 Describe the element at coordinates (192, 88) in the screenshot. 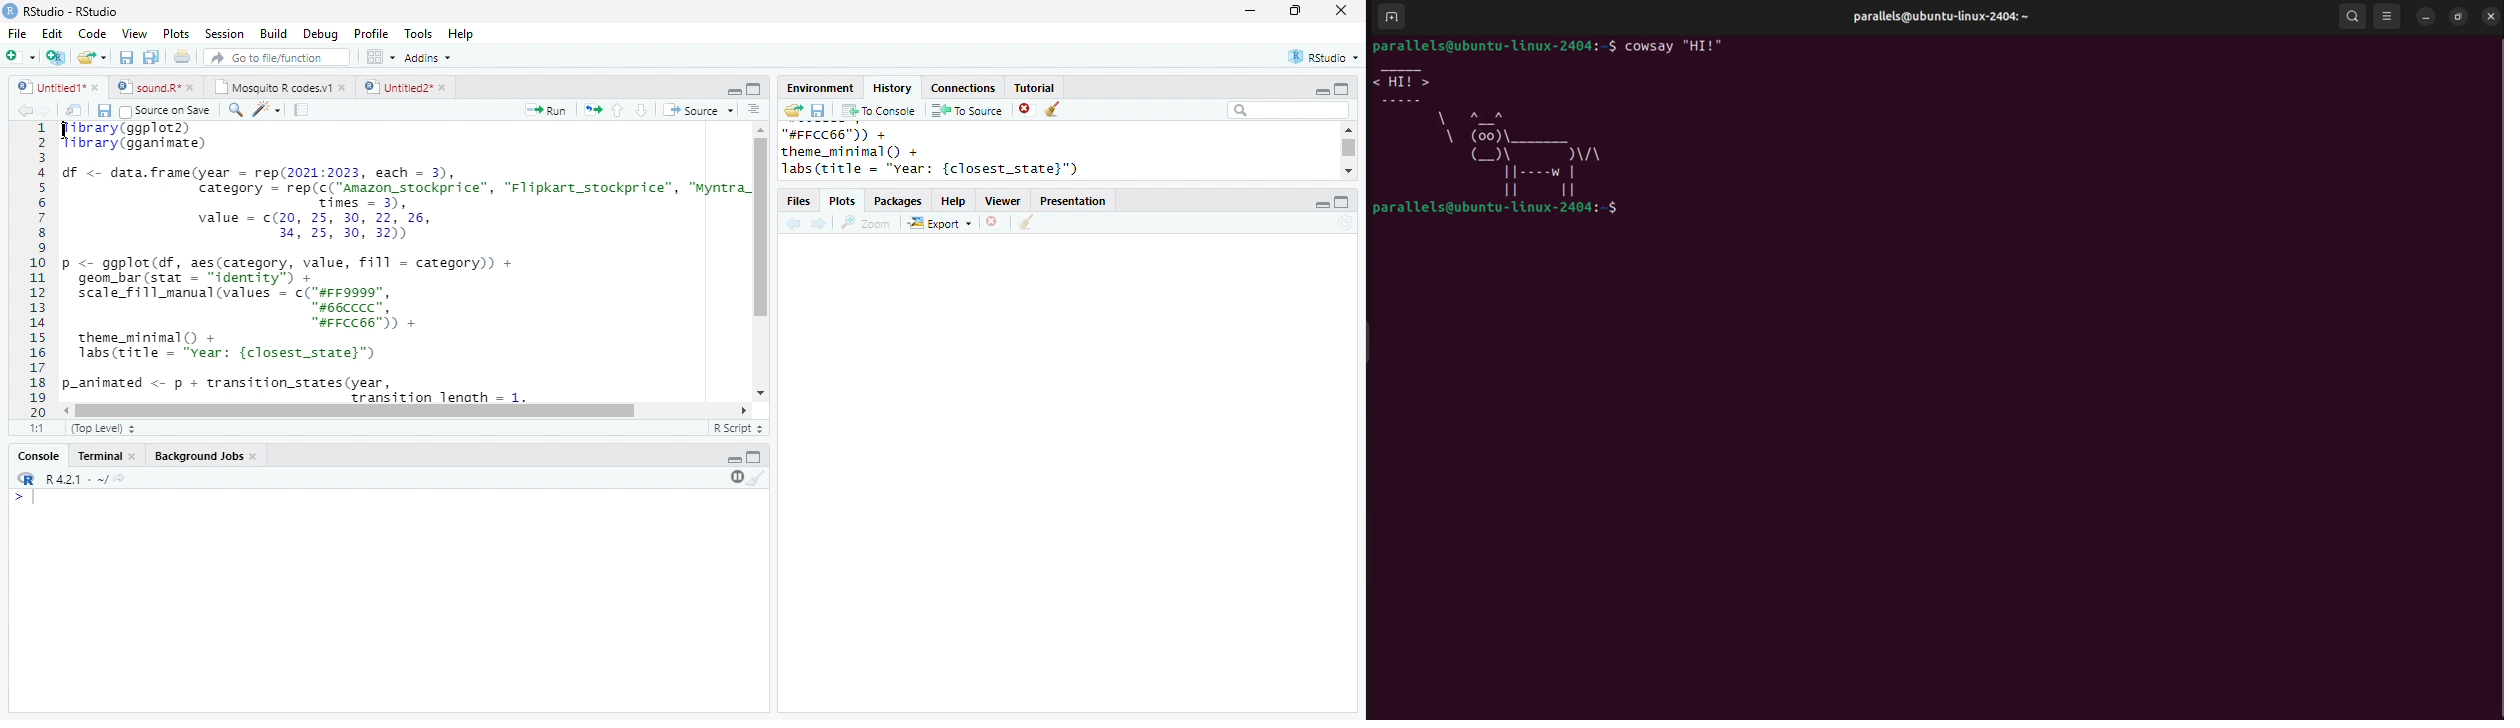

I see `close` at that location.